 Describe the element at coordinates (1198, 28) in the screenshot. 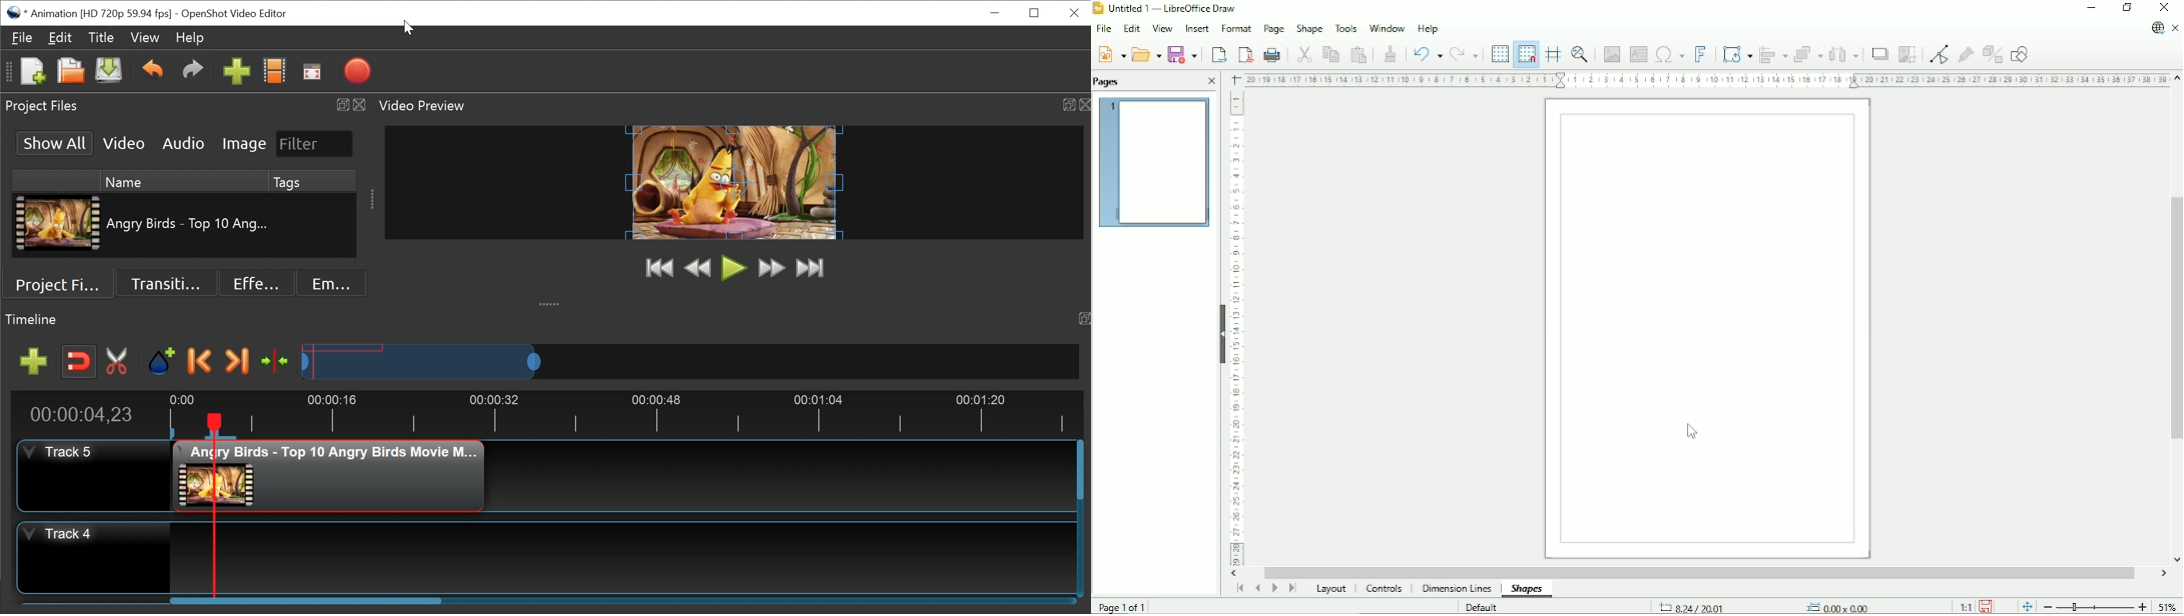

I see `Insert` at that location.